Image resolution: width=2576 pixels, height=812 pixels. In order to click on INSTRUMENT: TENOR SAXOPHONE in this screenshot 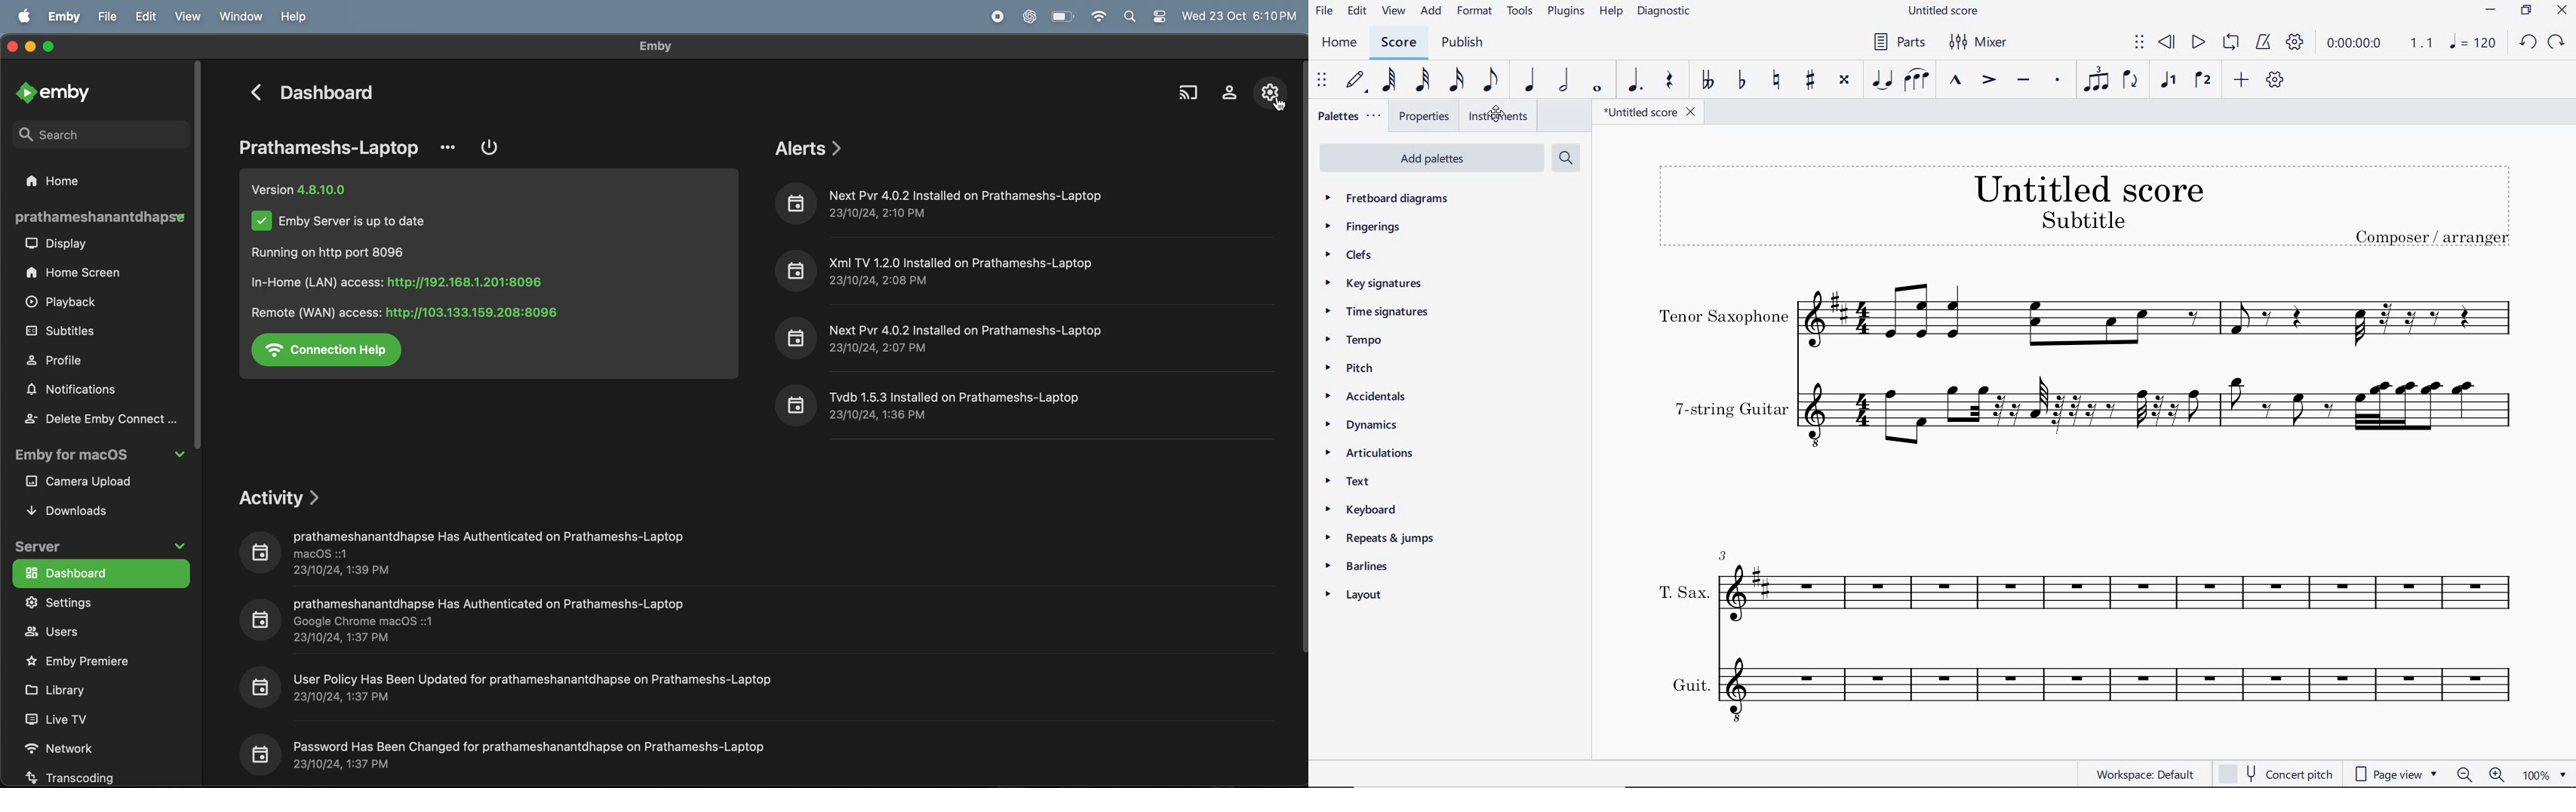, I will do `click(2086, 319)`.